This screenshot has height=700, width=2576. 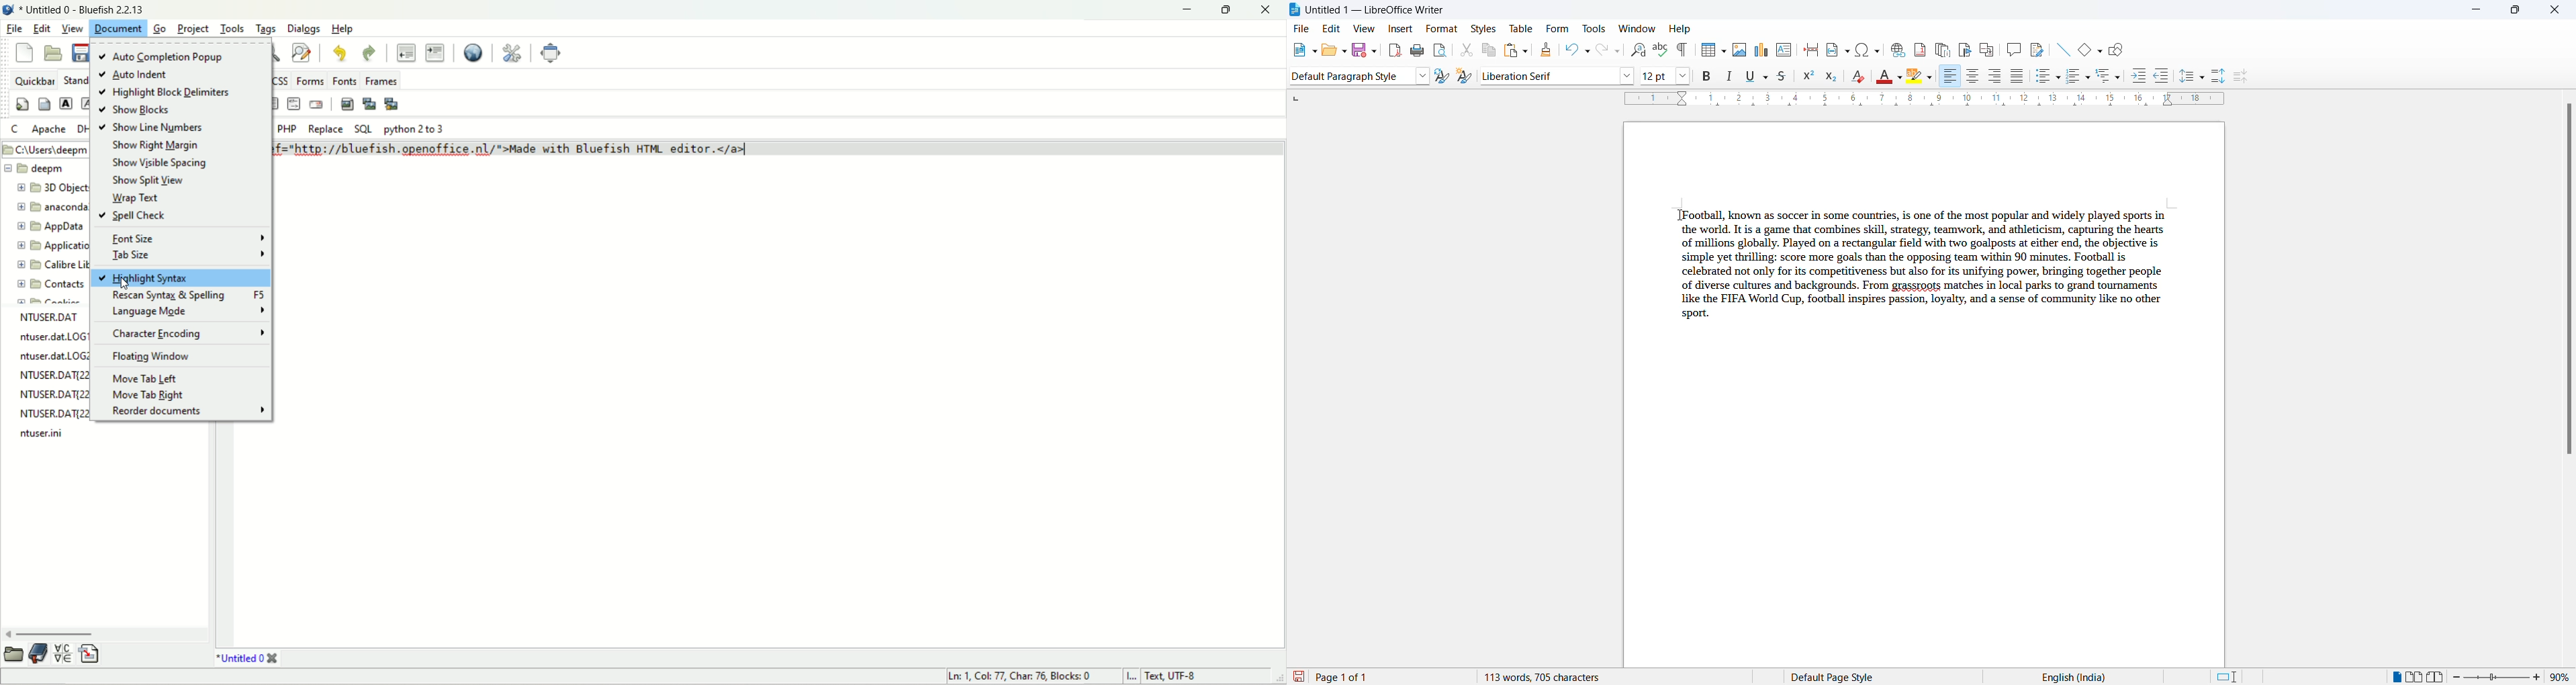 I want to click on print preview, so click(x=1442, y=51).